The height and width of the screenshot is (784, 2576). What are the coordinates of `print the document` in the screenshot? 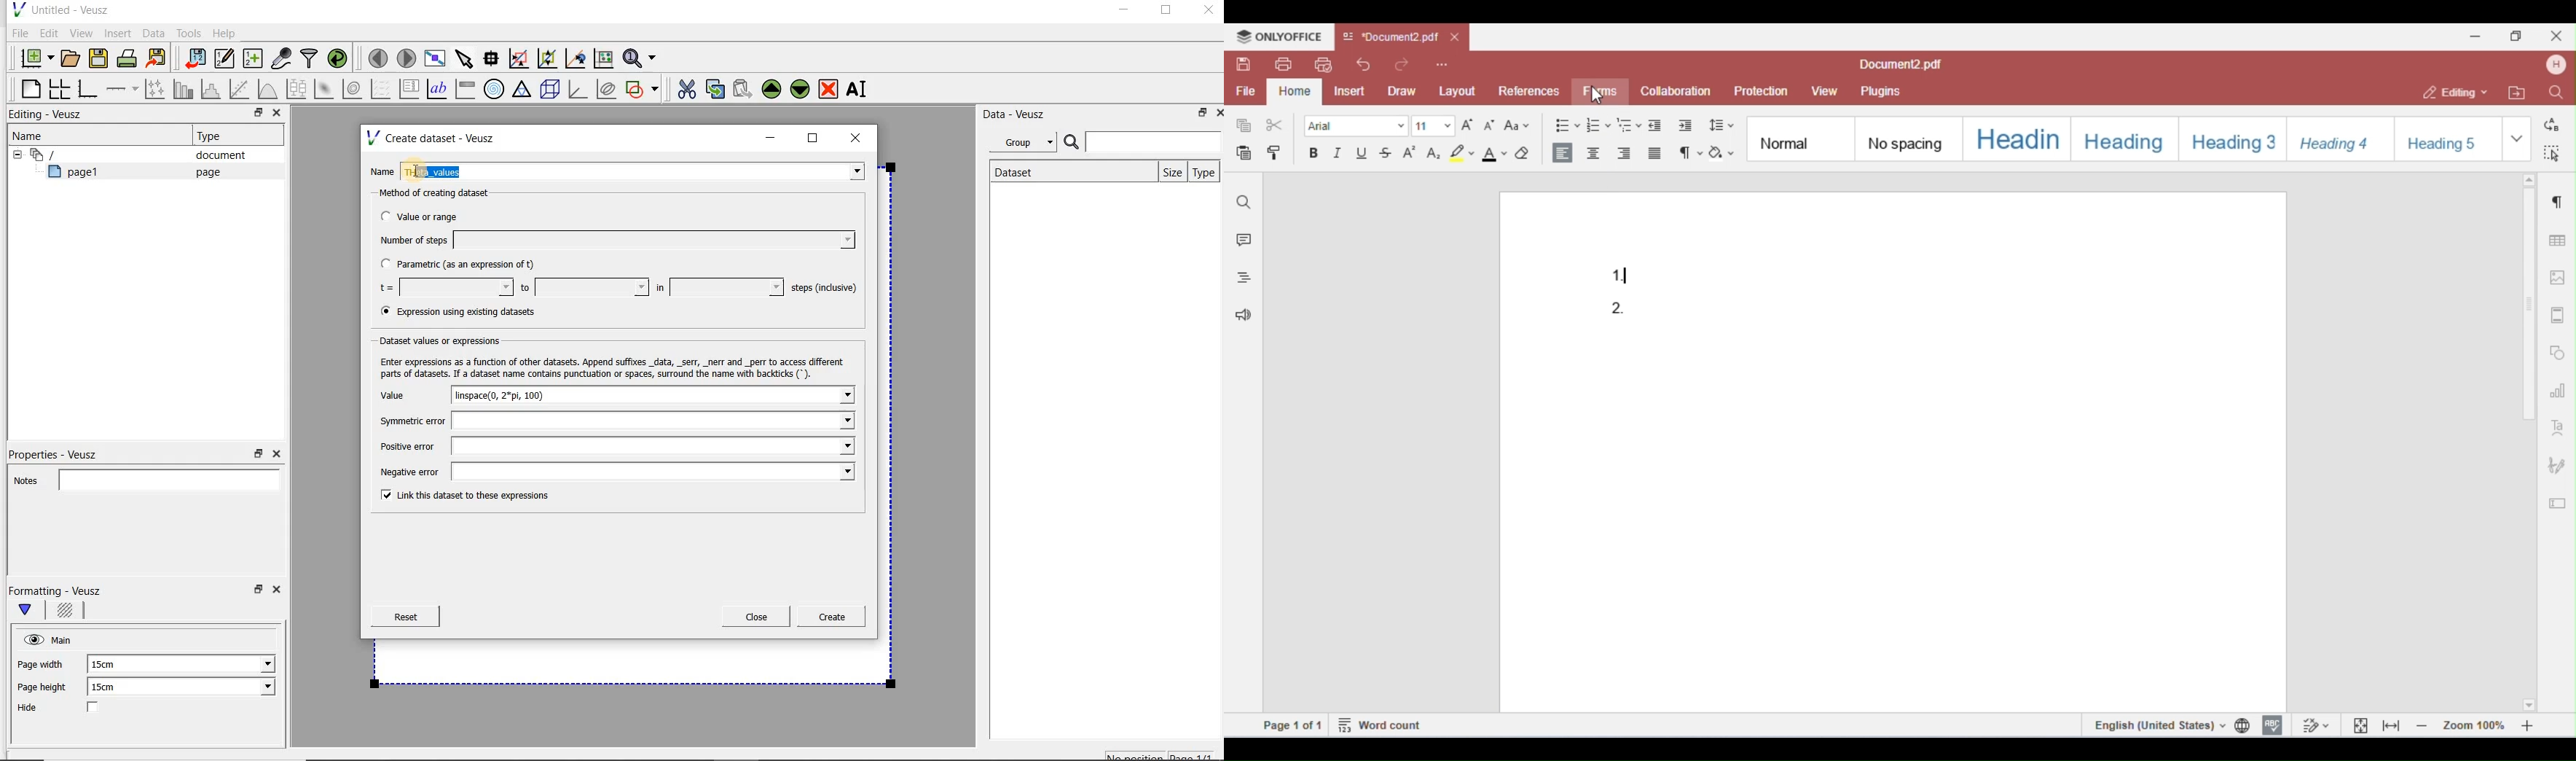 It's located at (130, 58).